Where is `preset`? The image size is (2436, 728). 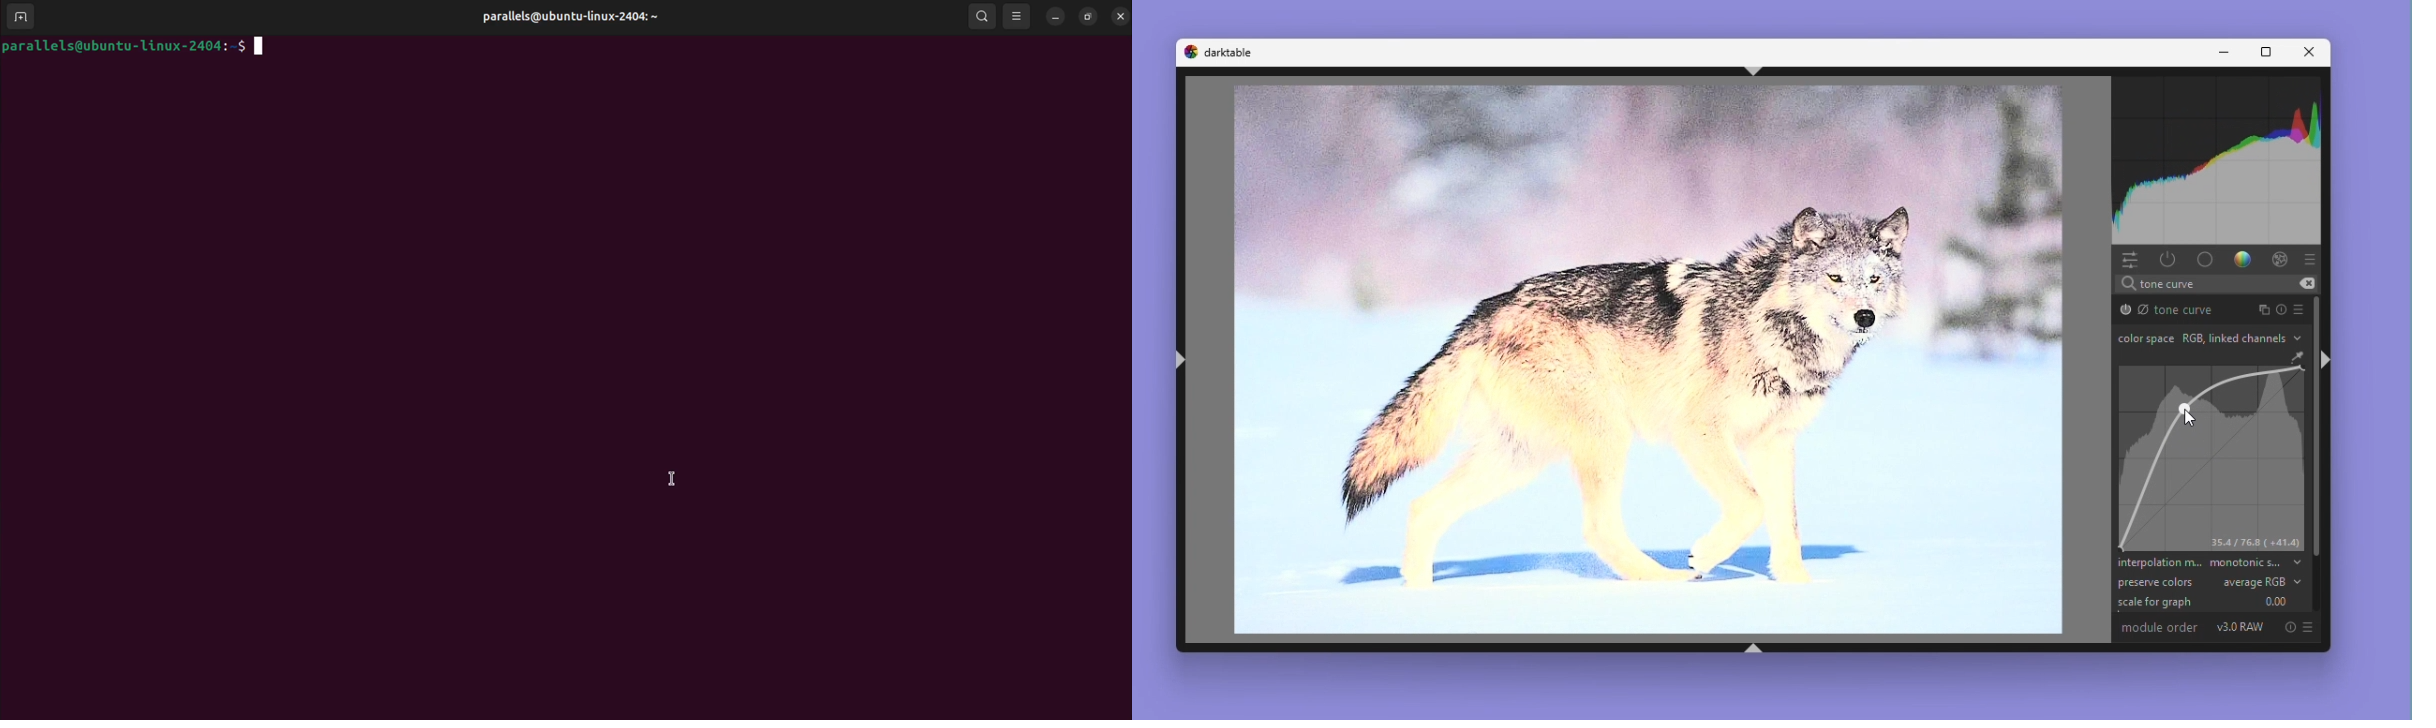
preset is located at coordinates (2308, 627).